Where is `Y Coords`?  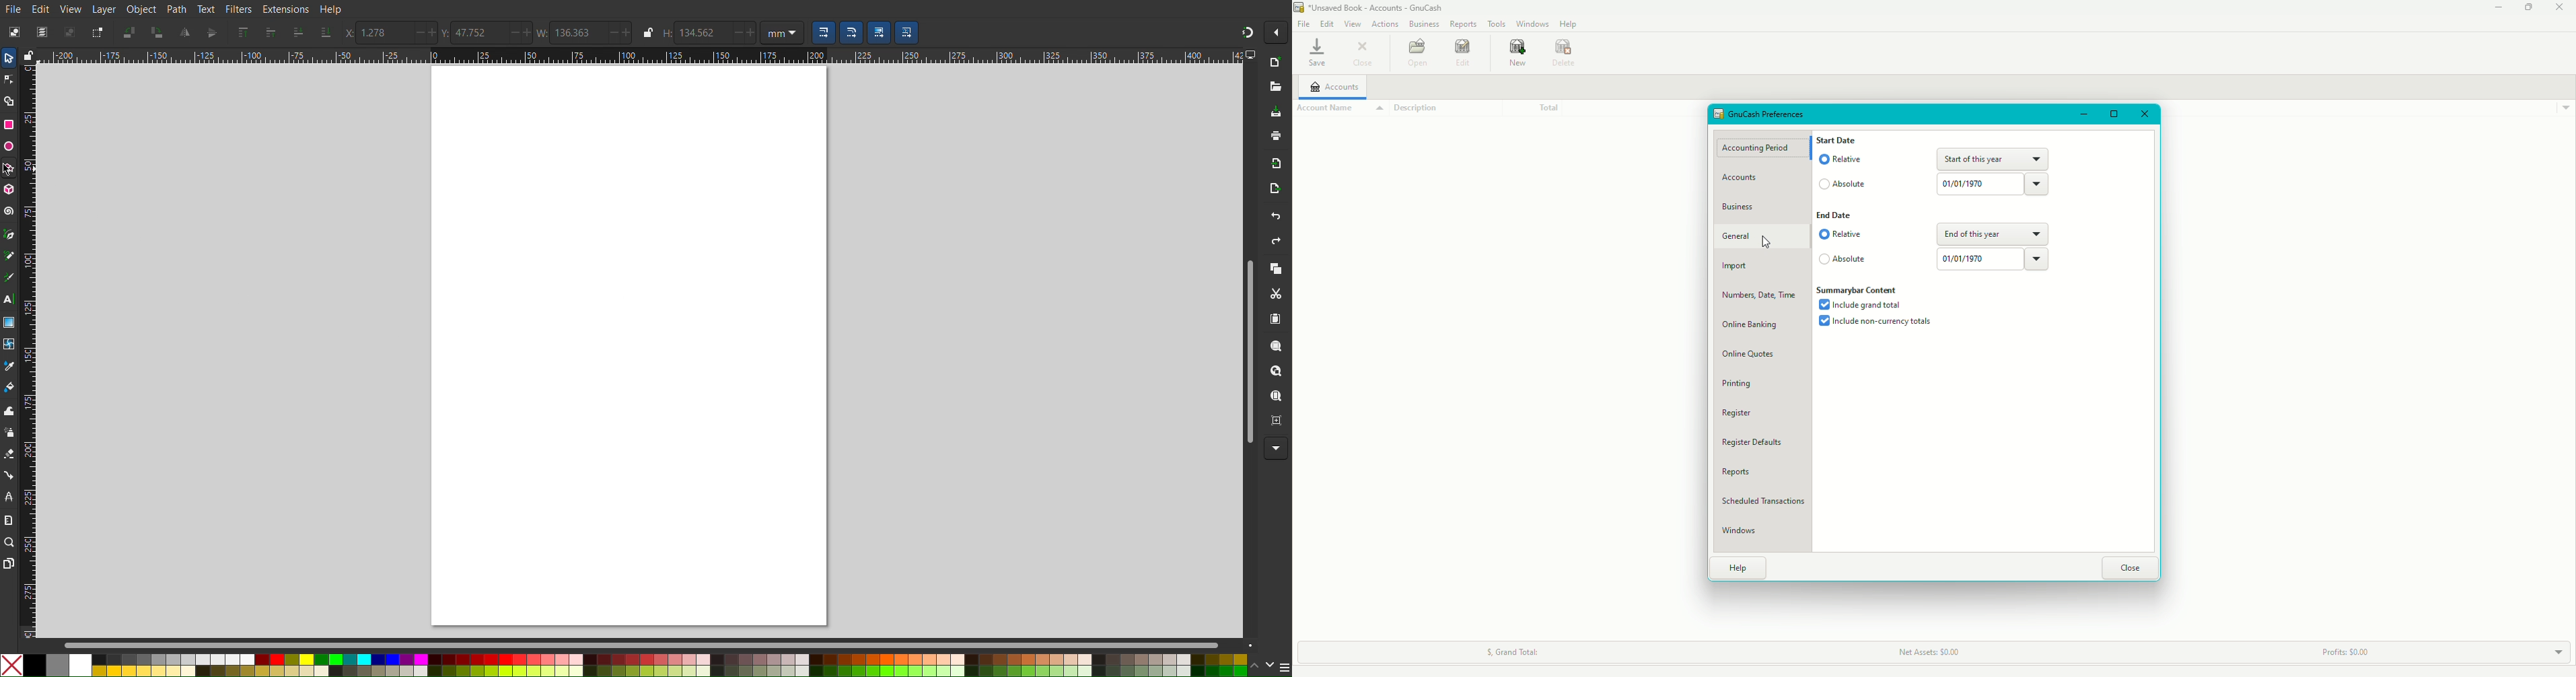
Y Coords is located at coordinates (445, 33).